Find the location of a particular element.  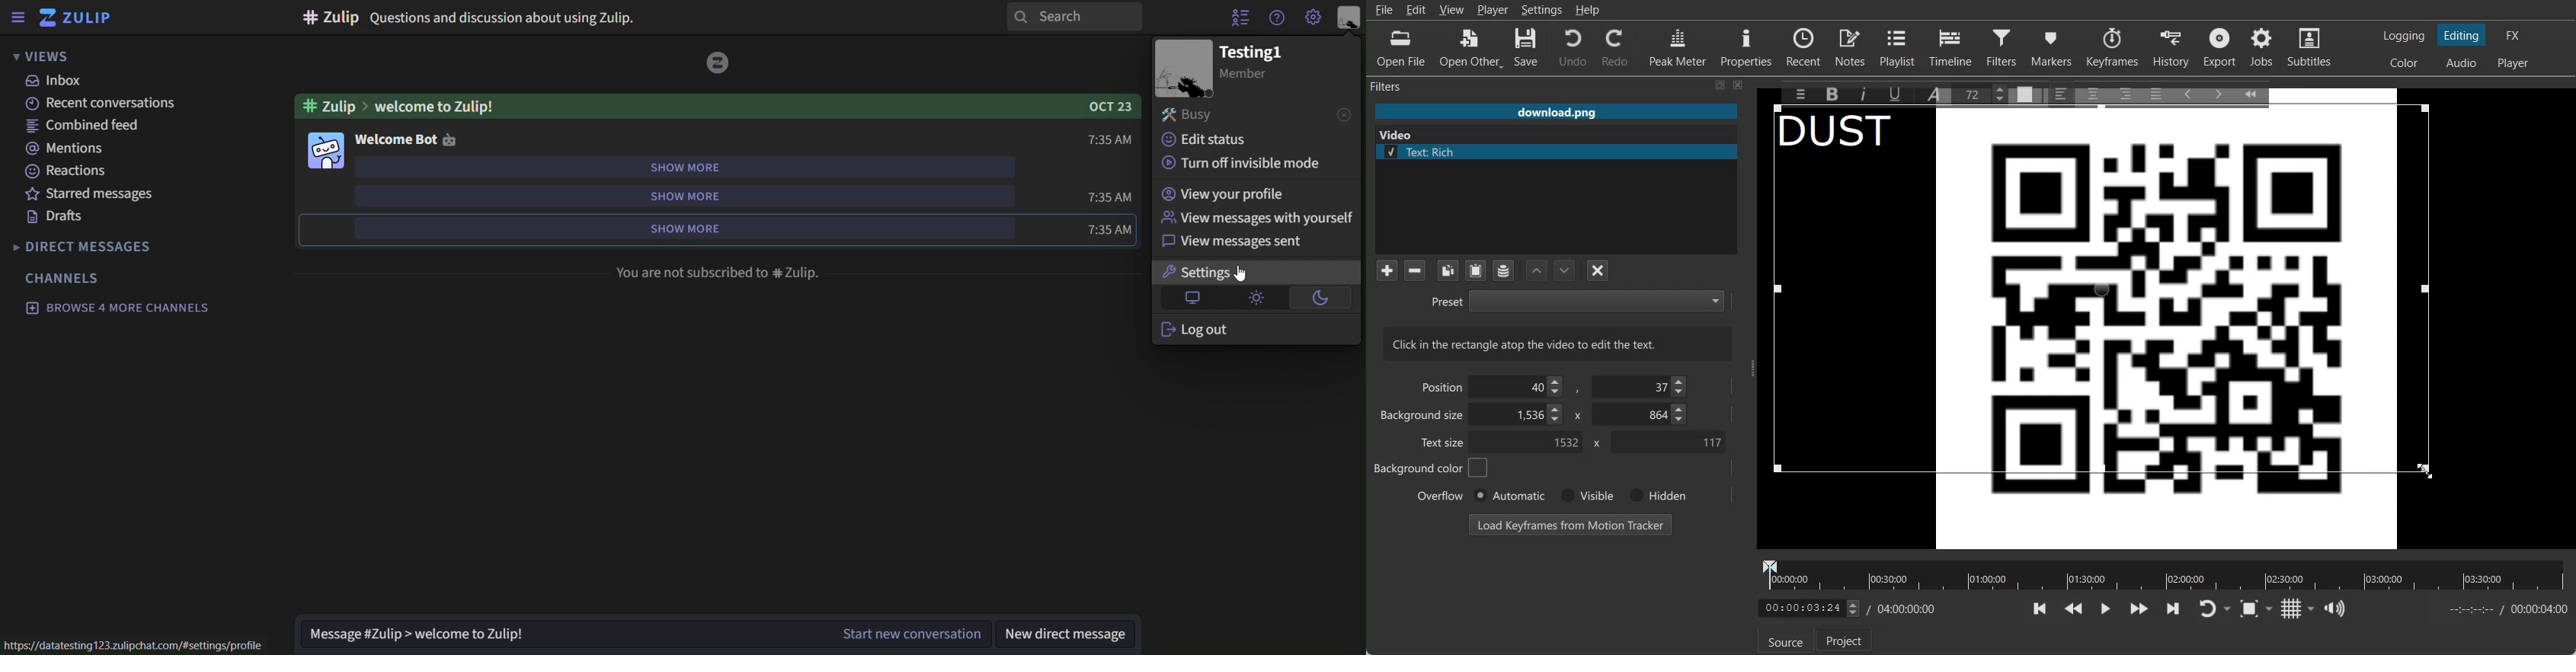

Position Y- Coordinate is located at coordinates (1641, 386).